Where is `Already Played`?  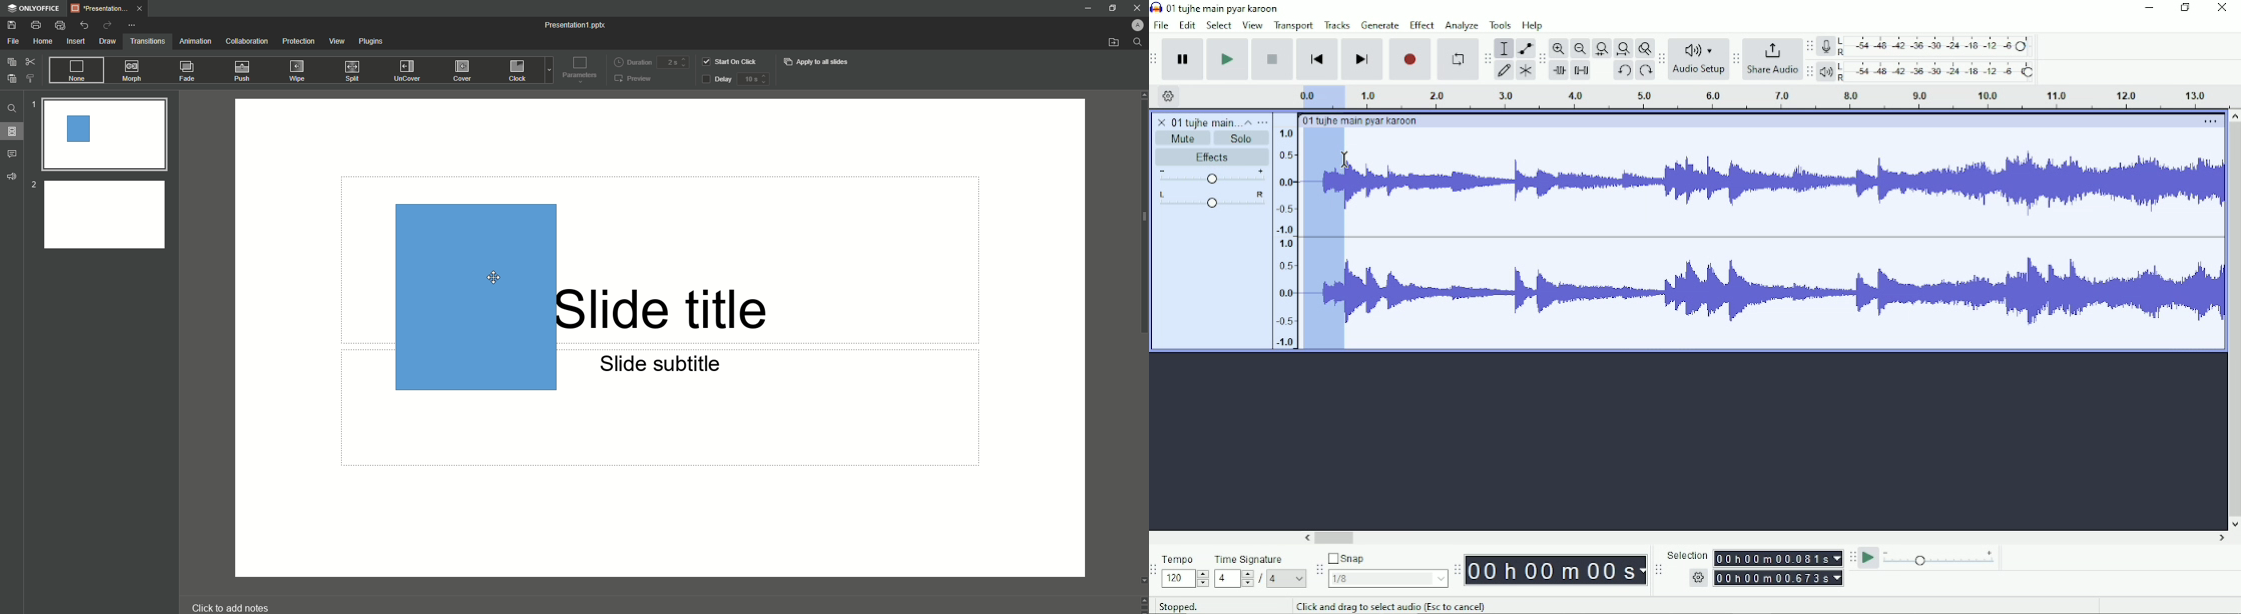 Already Played is located at coordinates (1324, 243).